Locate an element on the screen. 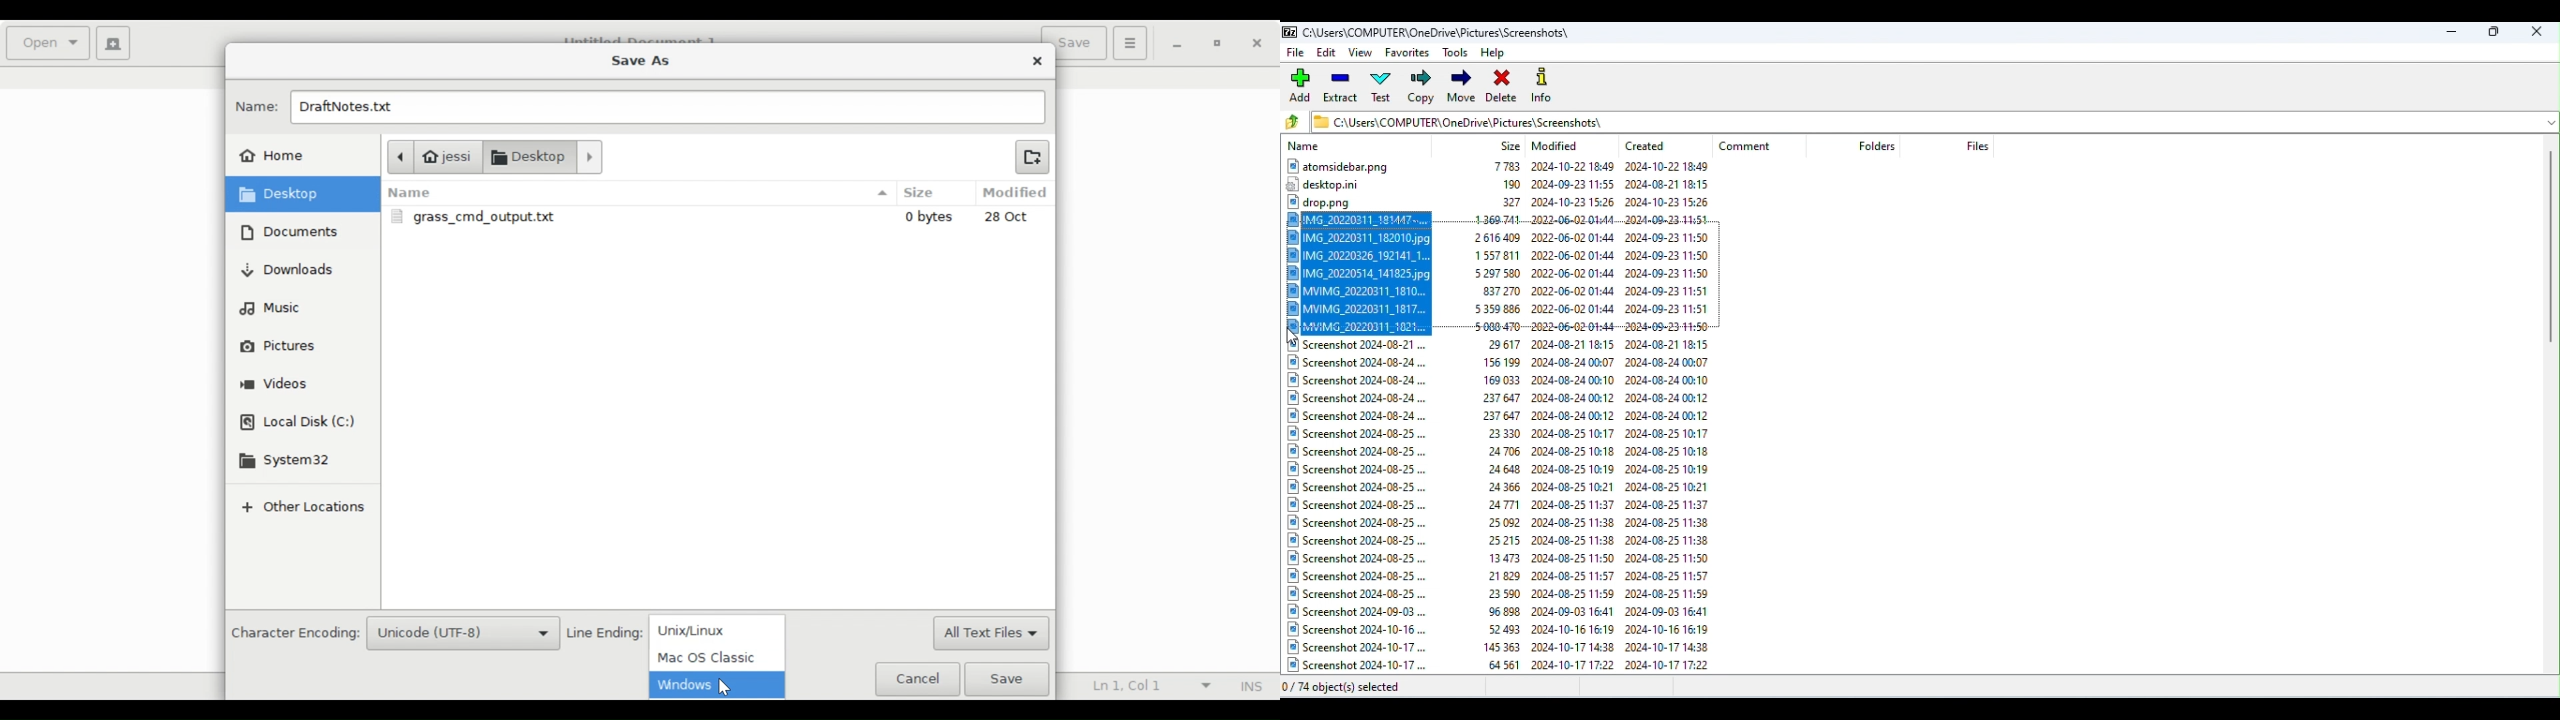 This screenshot has height=728, width=2576. Info is located at coordinates (1544, 84).